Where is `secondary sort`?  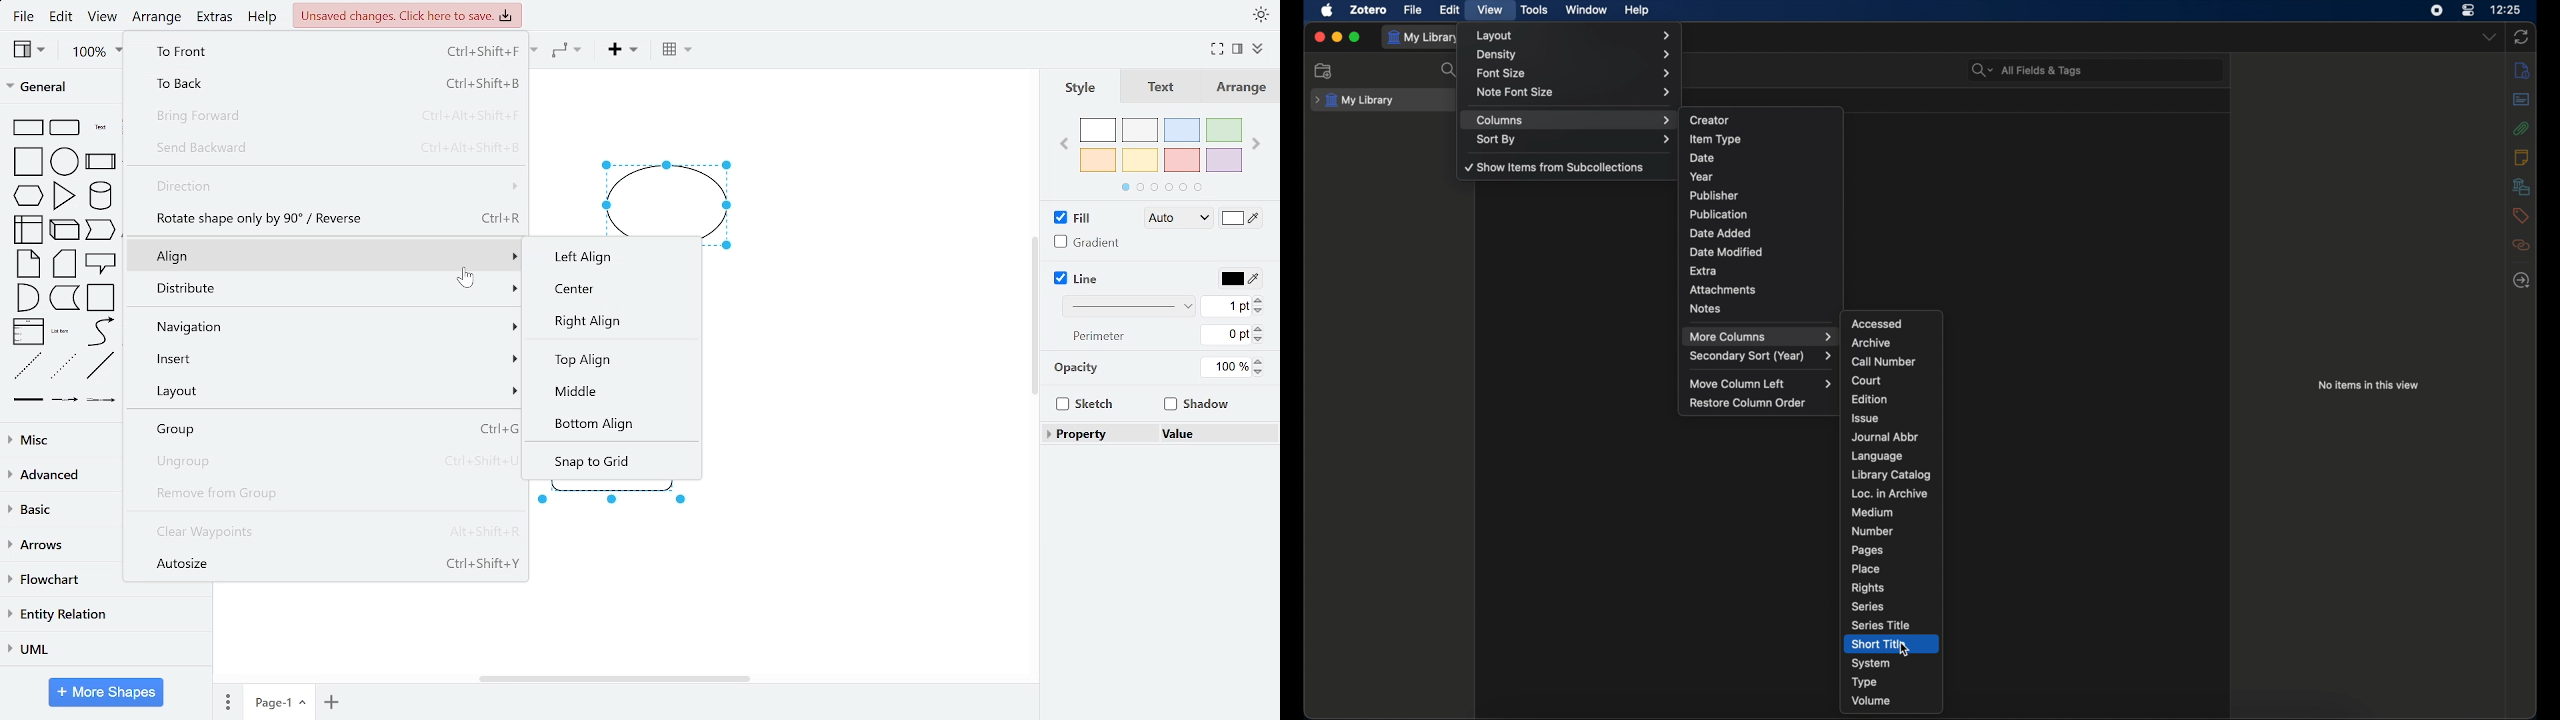 secondary sort is located at coordinates (1761, 357).